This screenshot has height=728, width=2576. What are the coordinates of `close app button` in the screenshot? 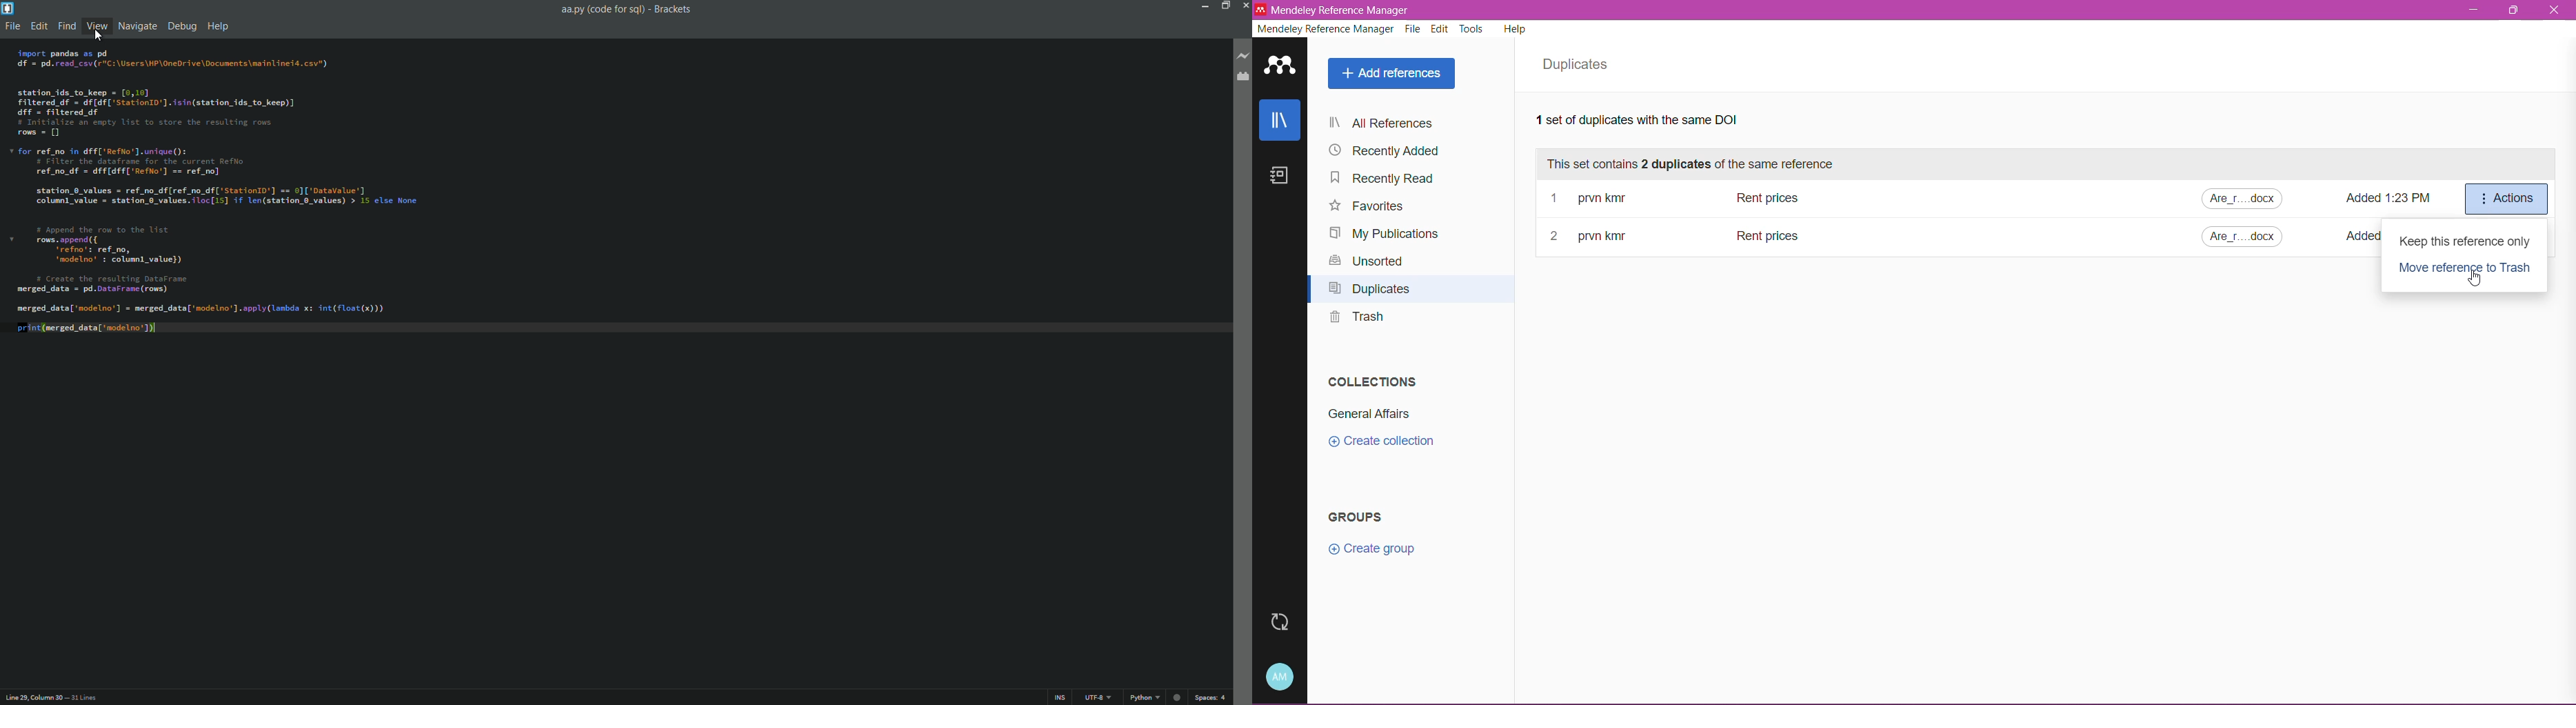 It's located at (1245, 5).